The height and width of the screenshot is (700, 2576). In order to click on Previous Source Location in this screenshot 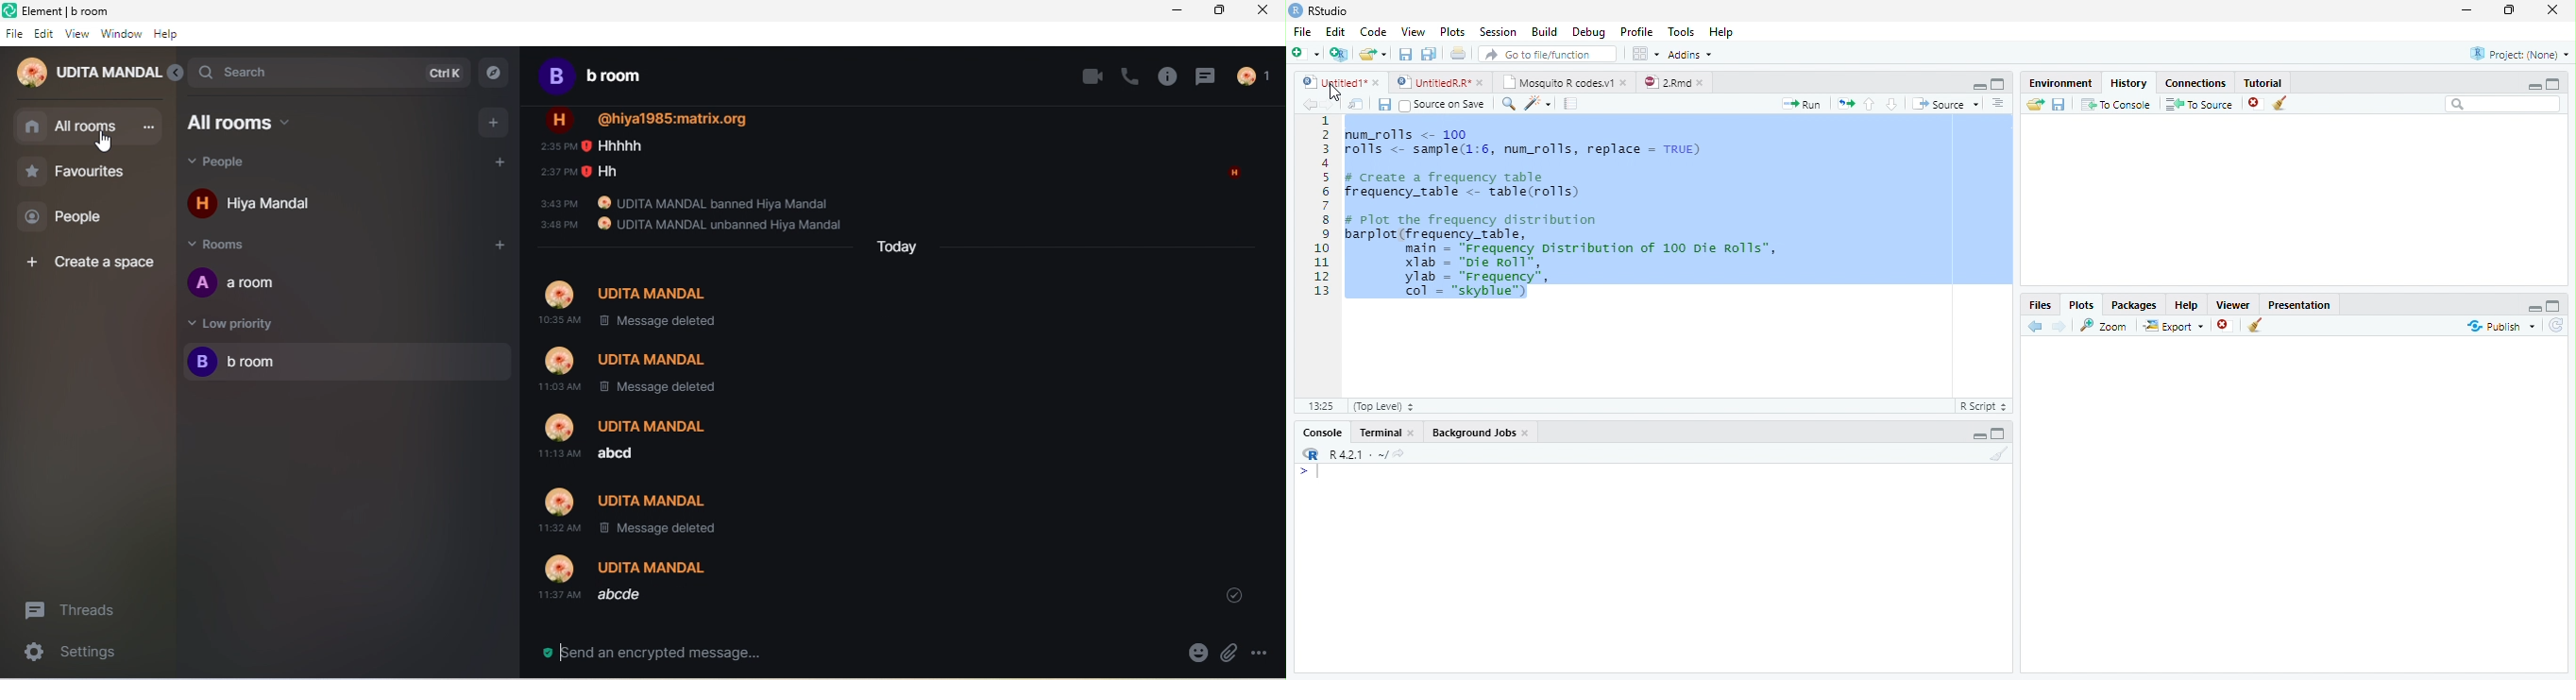, I will do `click(1307, 104)`.